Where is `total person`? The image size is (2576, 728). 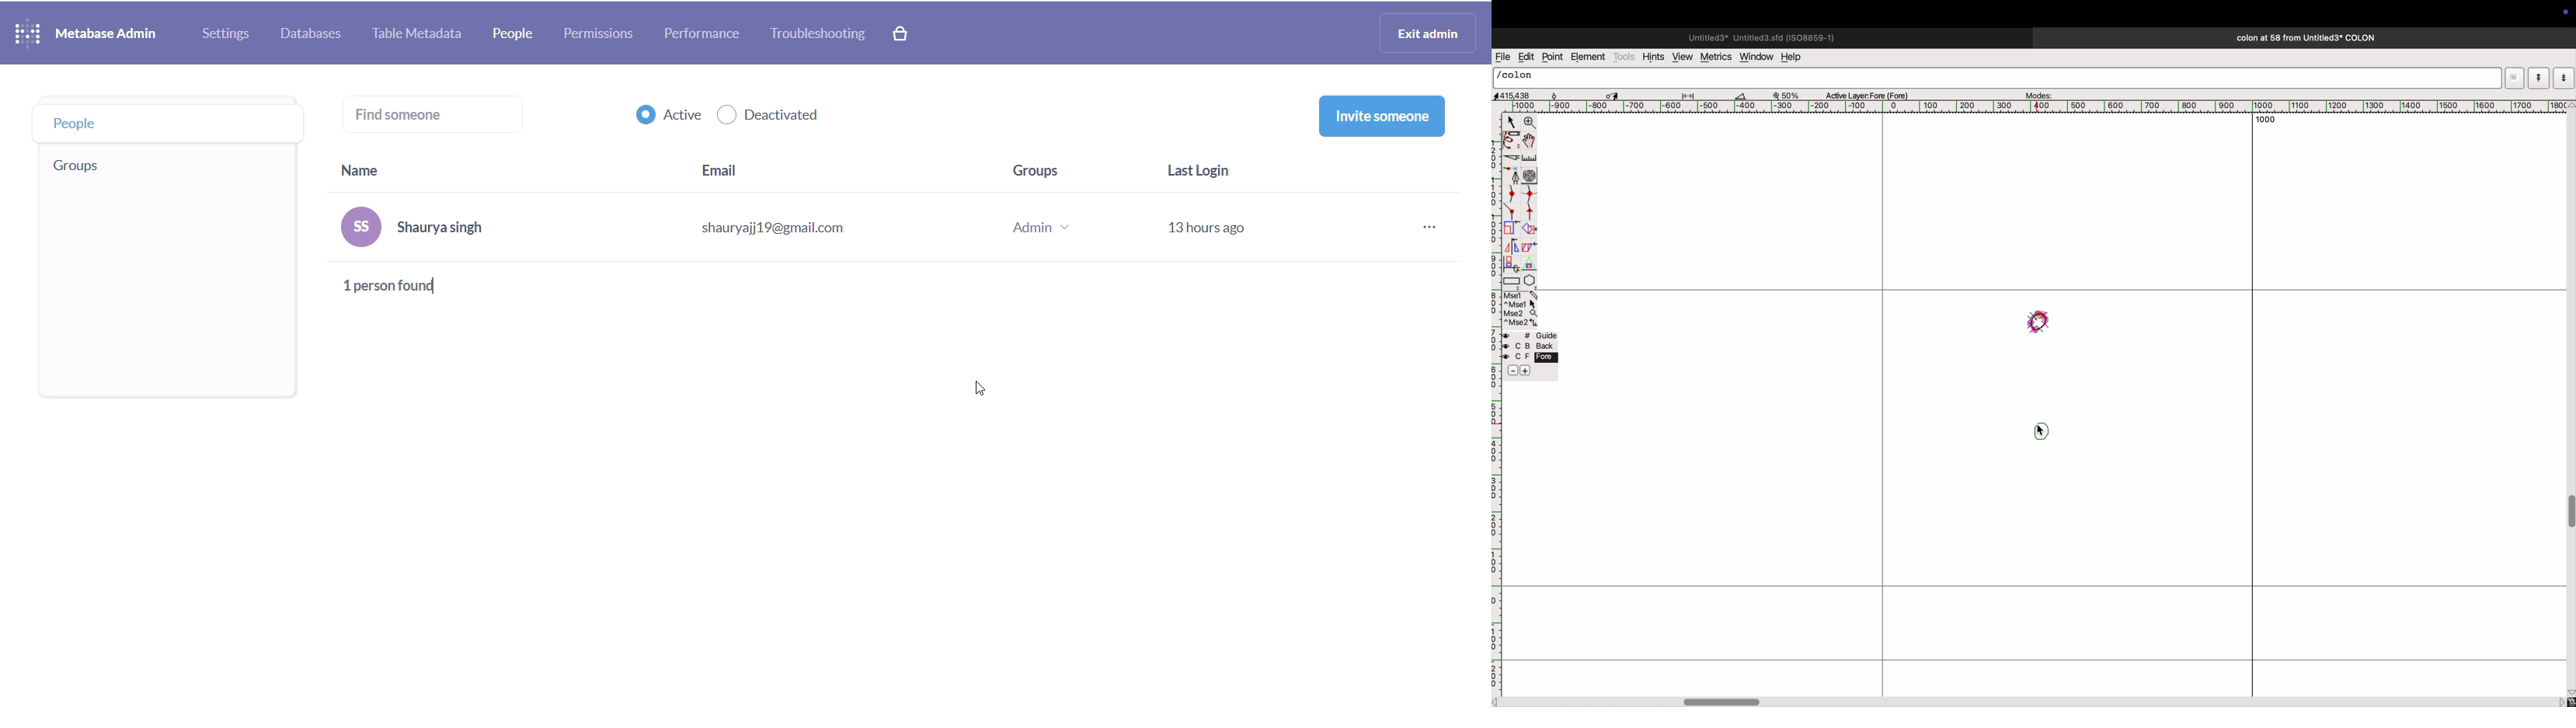 total person is located at coordinates (395, 289).